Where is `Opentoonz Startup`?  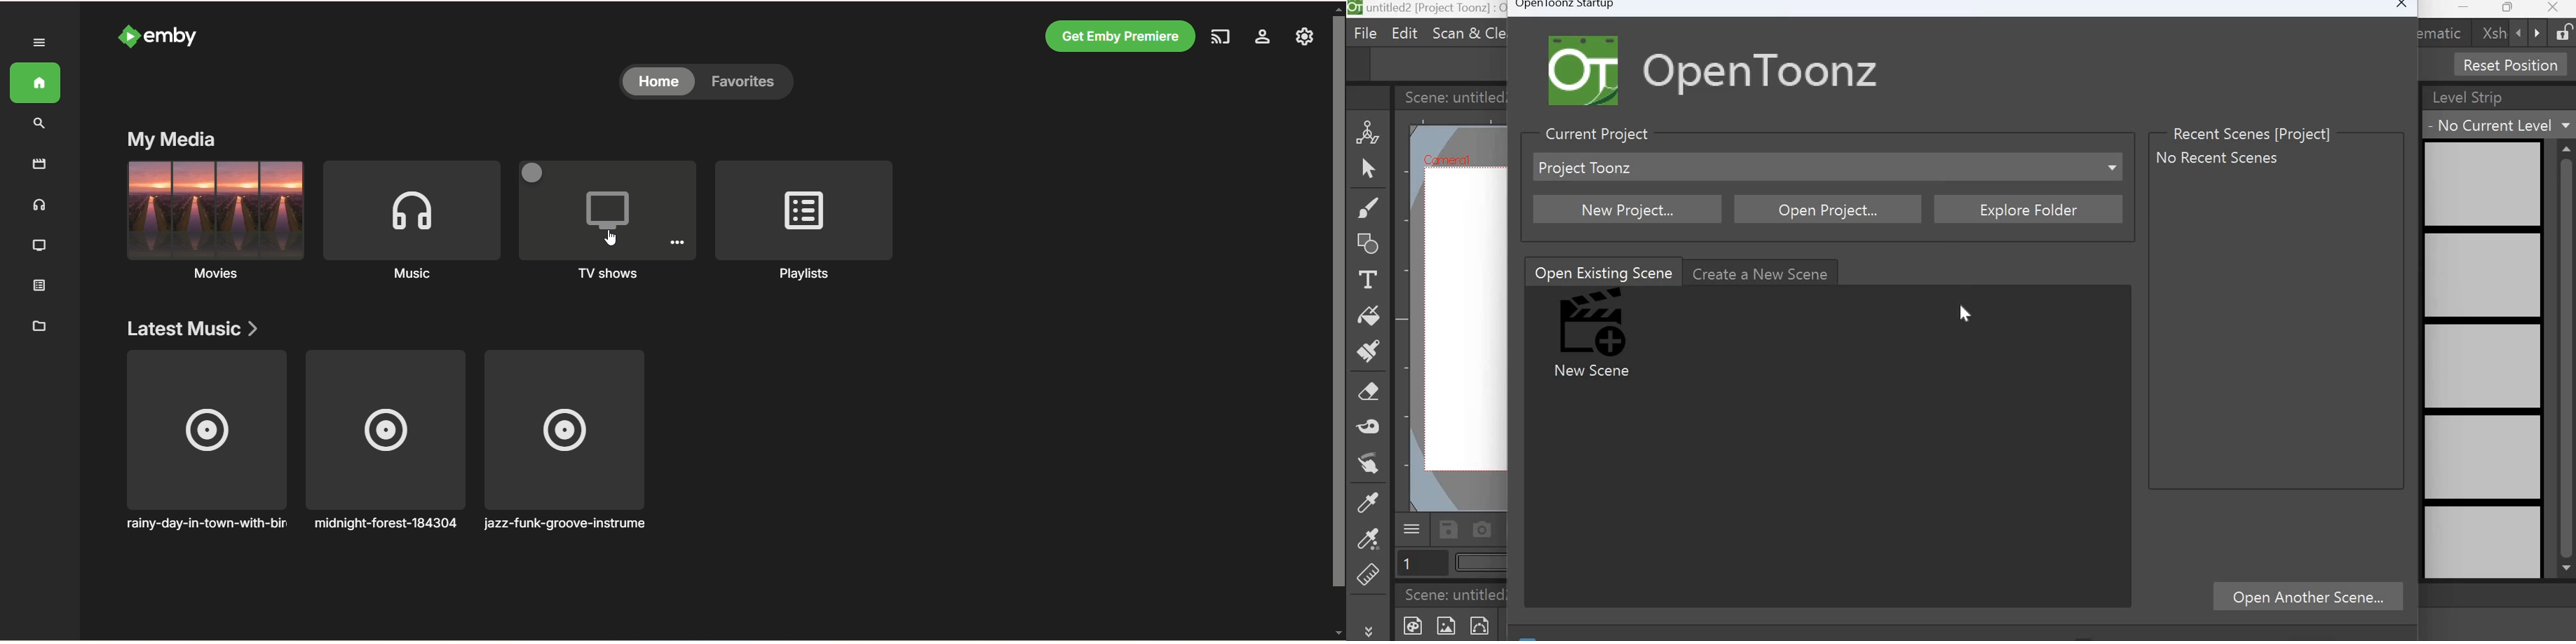 Opentoonz Startup is located at coordinates (1565, 8).